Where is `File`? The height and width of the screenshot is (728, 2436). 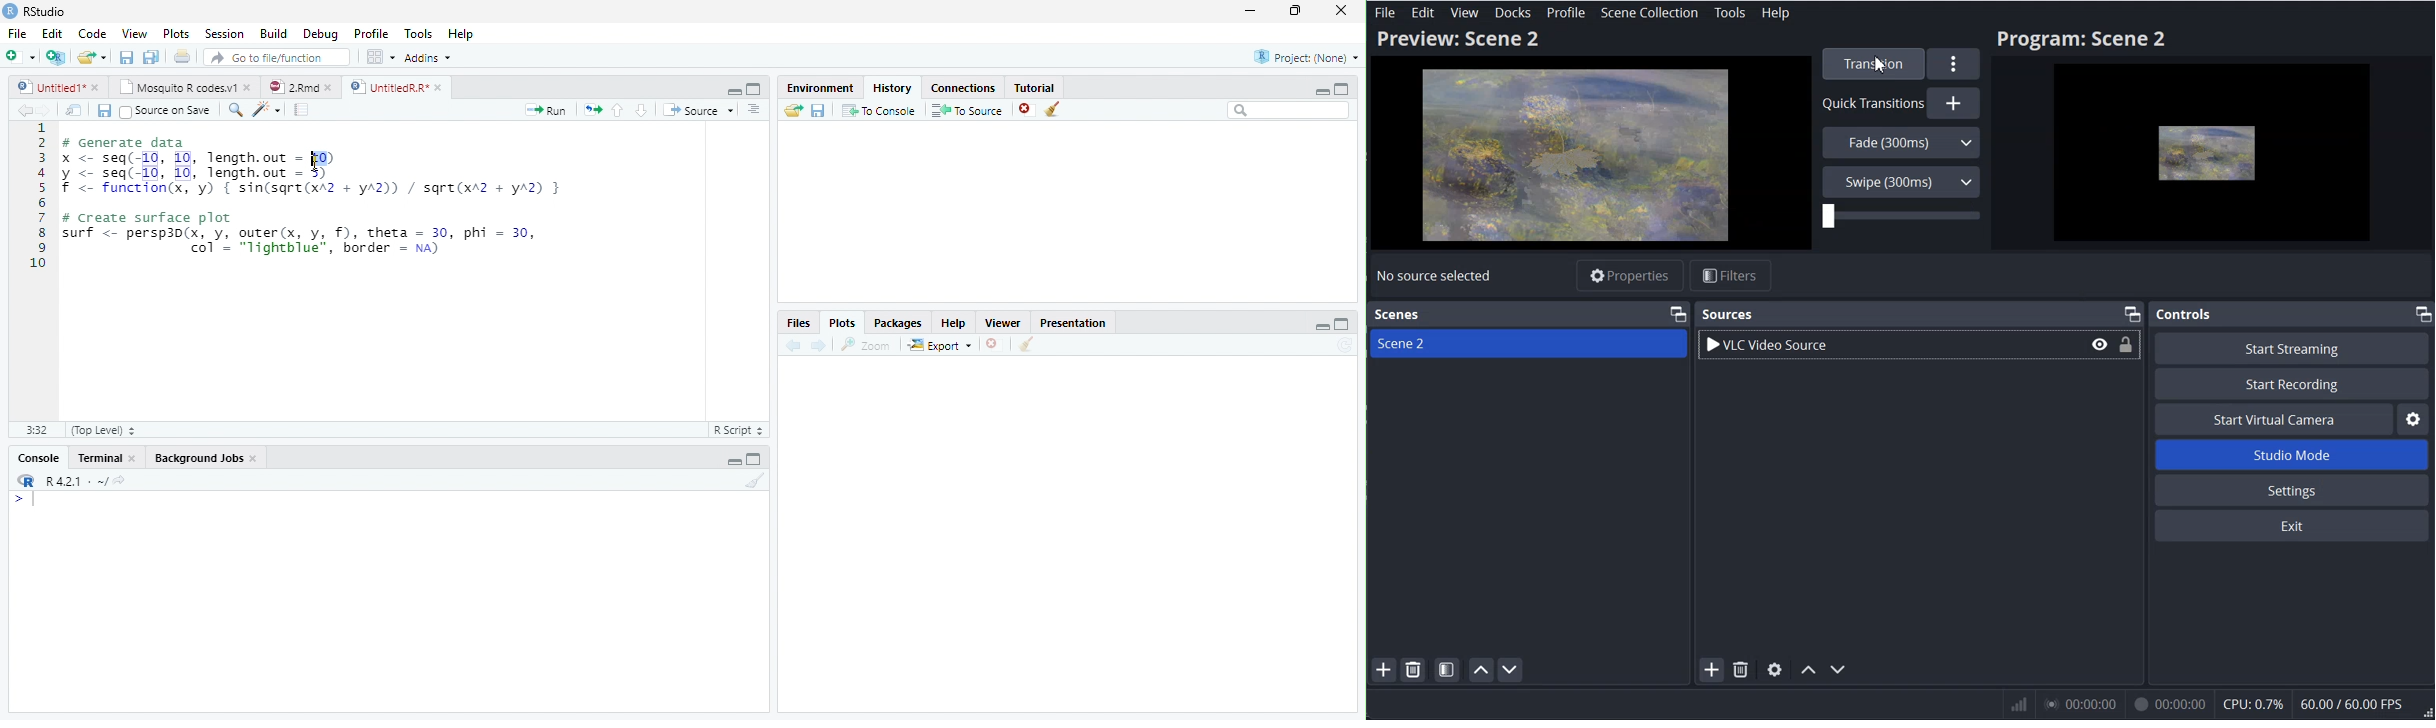
File is located at coordinates (1385, 13).